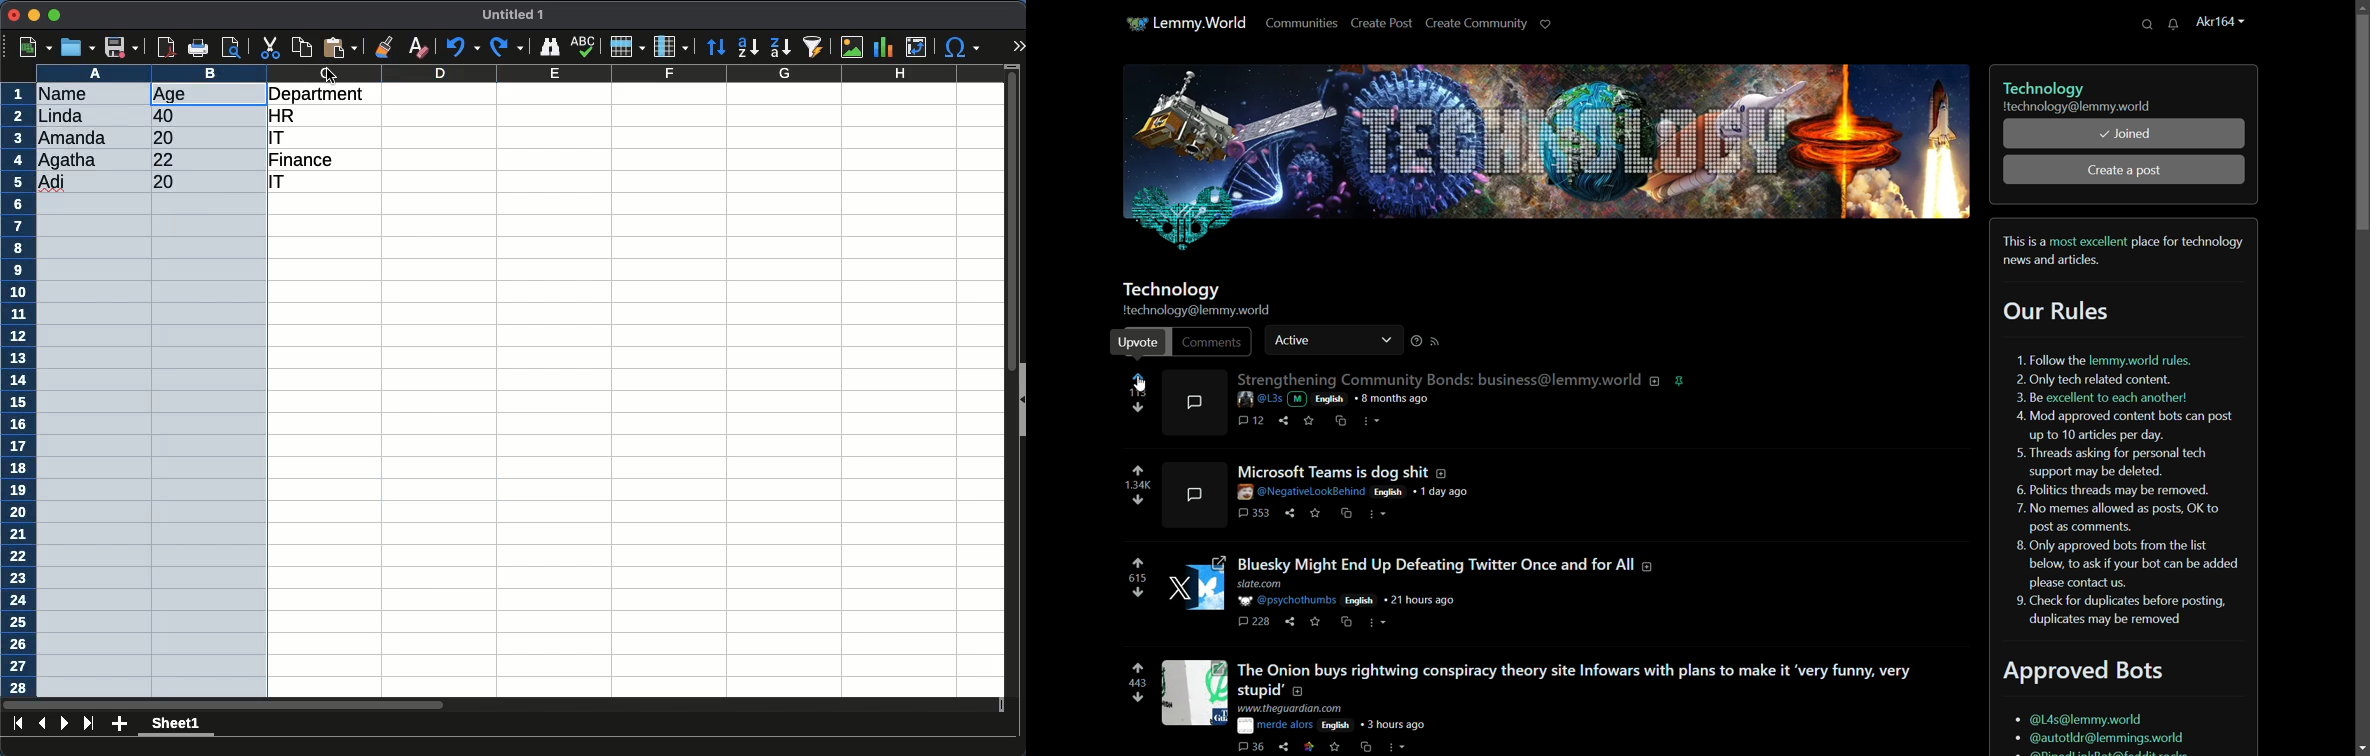 The width and height of the screenshot is (2380, 756). What do you see at coordinates (1137, 697) in the screenshot?
I see `downvote` at bounding box center [1137, 697].